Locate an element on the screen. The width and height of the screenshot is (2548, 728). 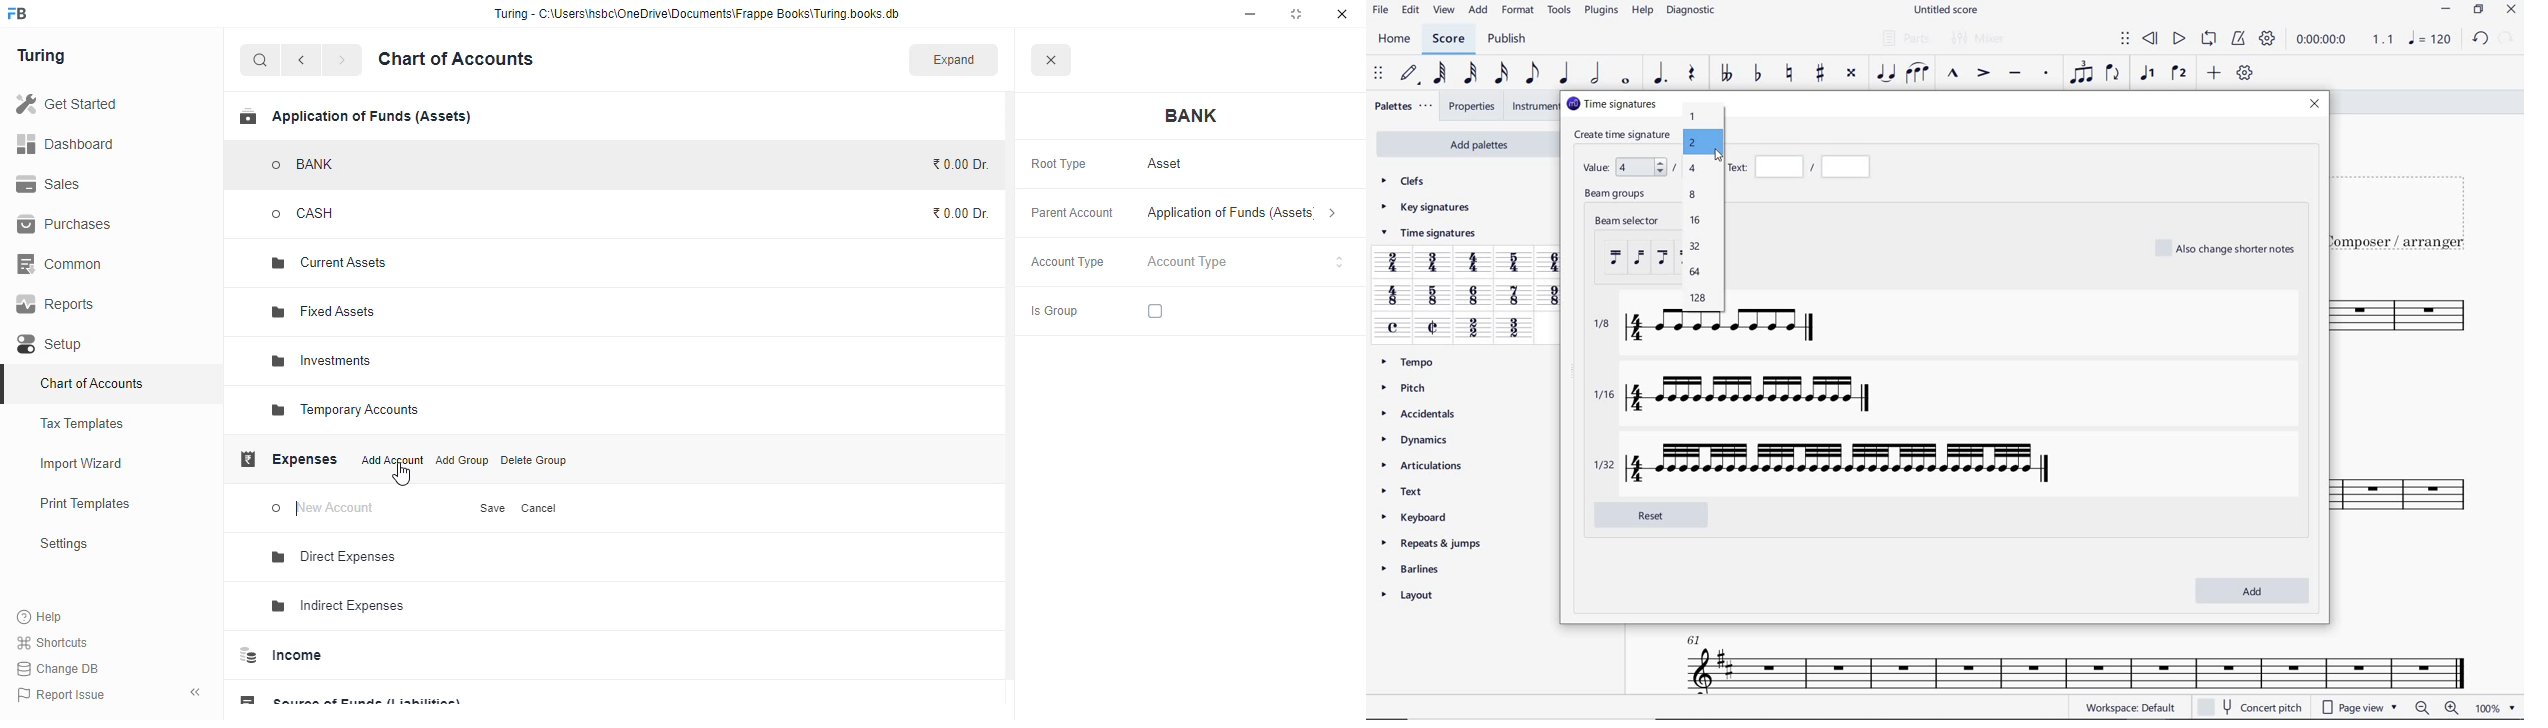
UNDO is located at coordinates (2479, 37).